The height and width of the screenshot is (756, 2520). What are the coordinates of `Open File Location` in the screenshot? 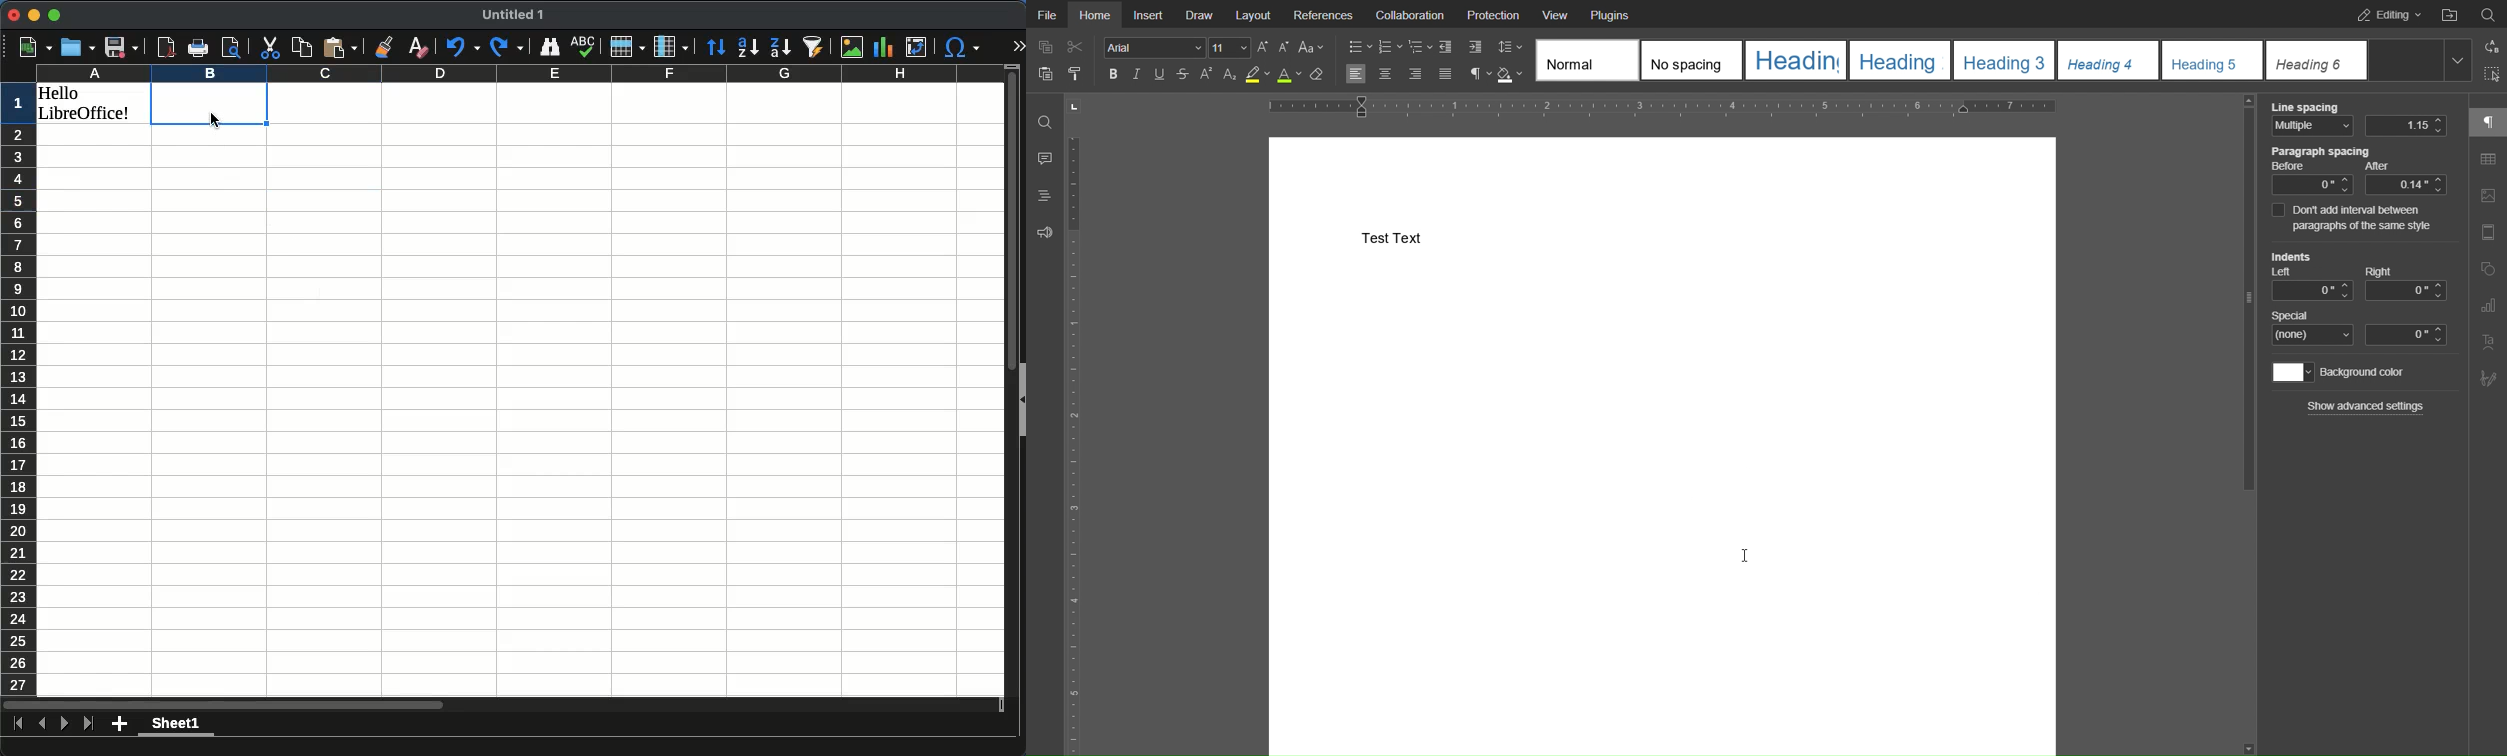 It's located at (2450, 13).